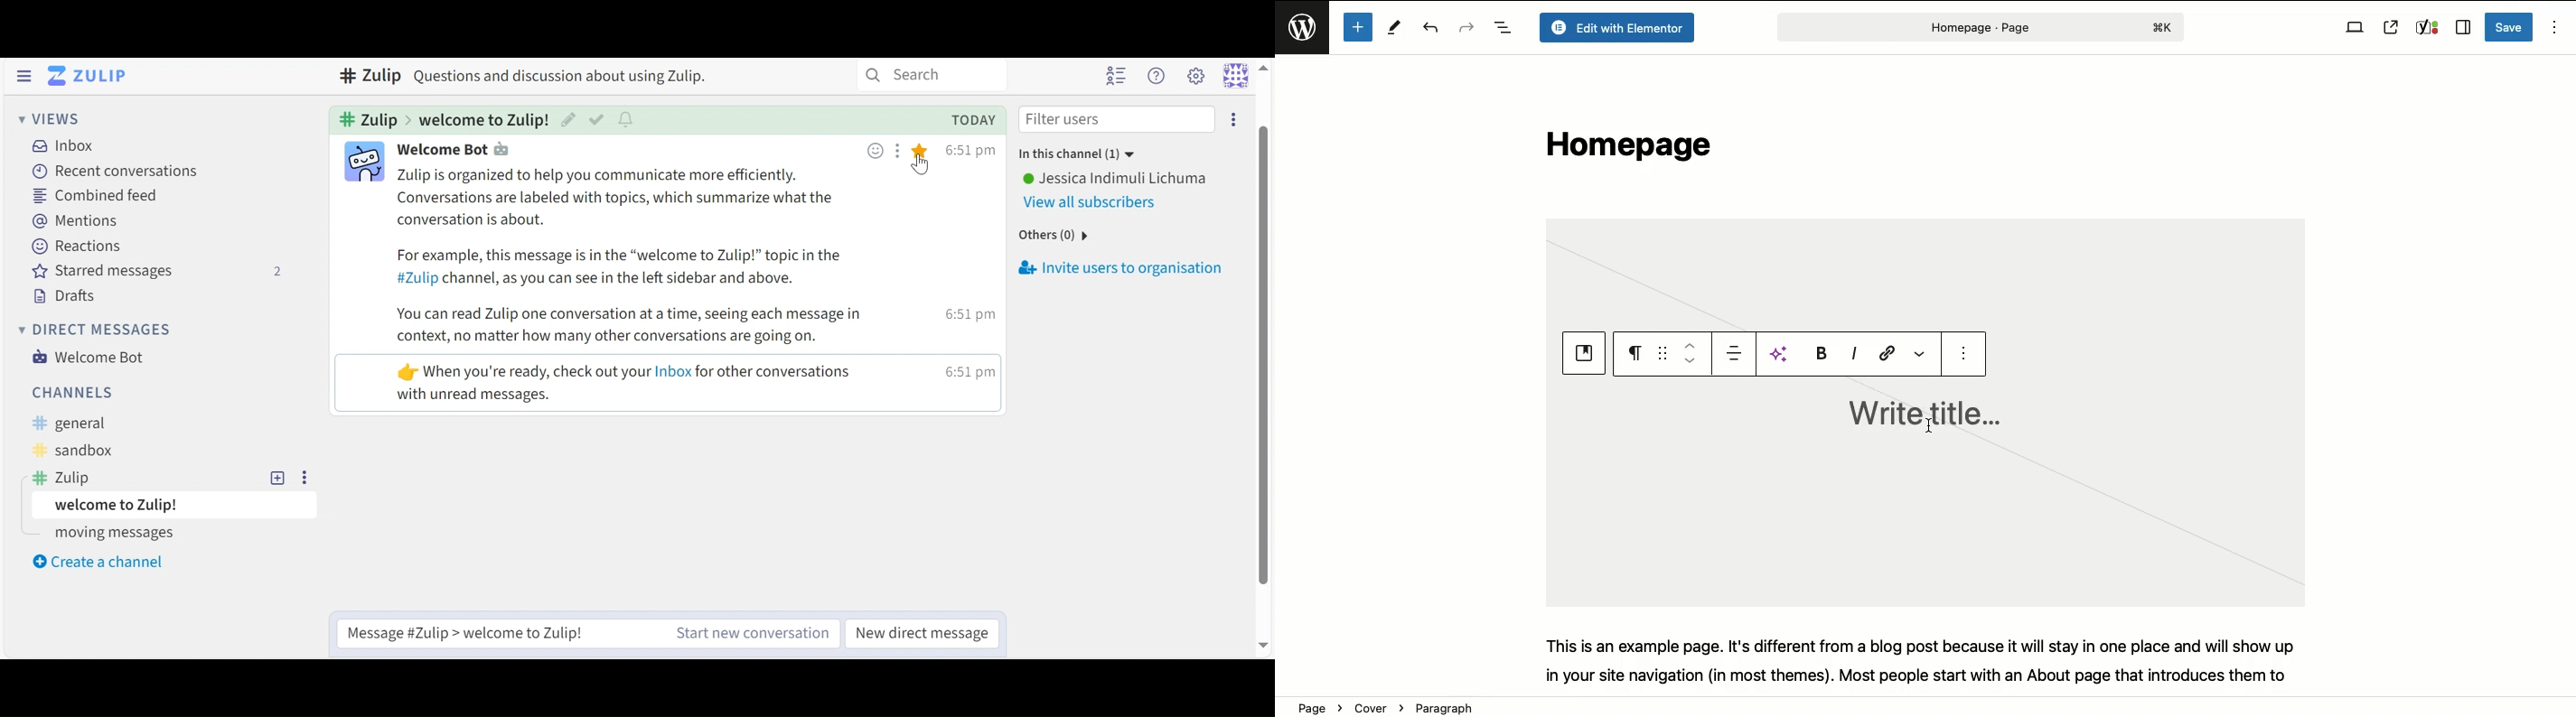  What do you see at coordinates (923, 165) in the screenshot?
I see `Cursor` at bounding box center [923, 165].